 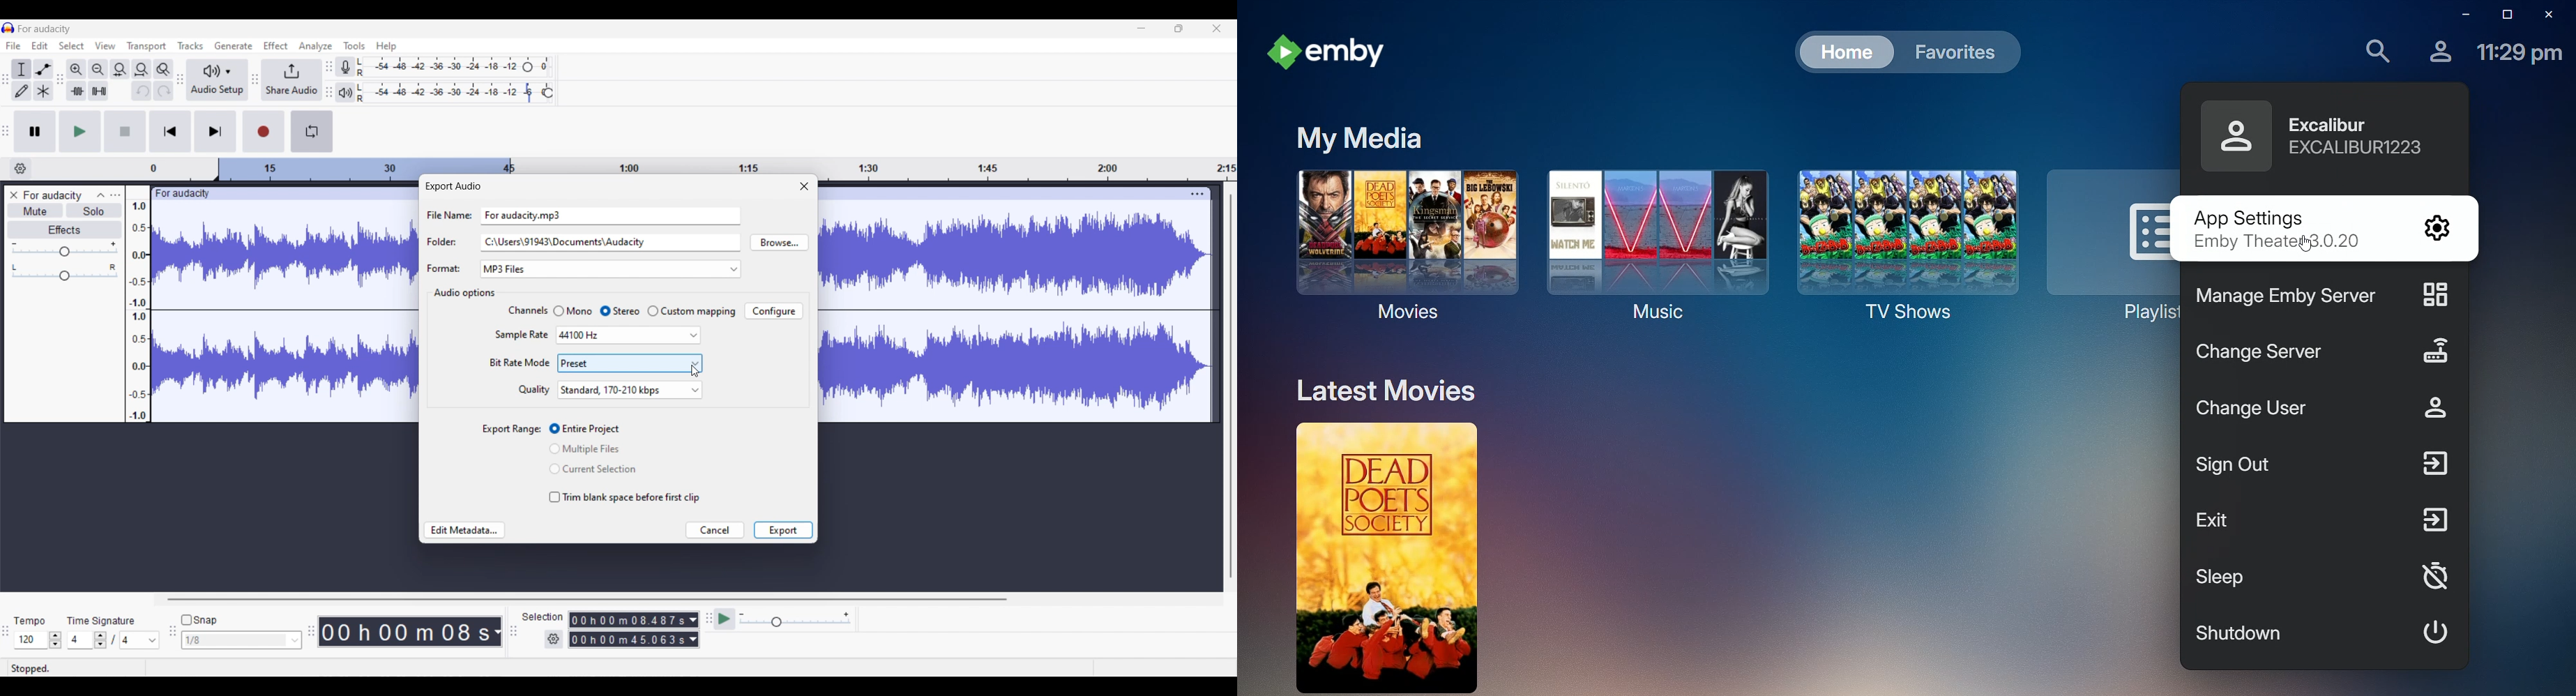 I want to click on Minimize, so click(x=1141, y=28).